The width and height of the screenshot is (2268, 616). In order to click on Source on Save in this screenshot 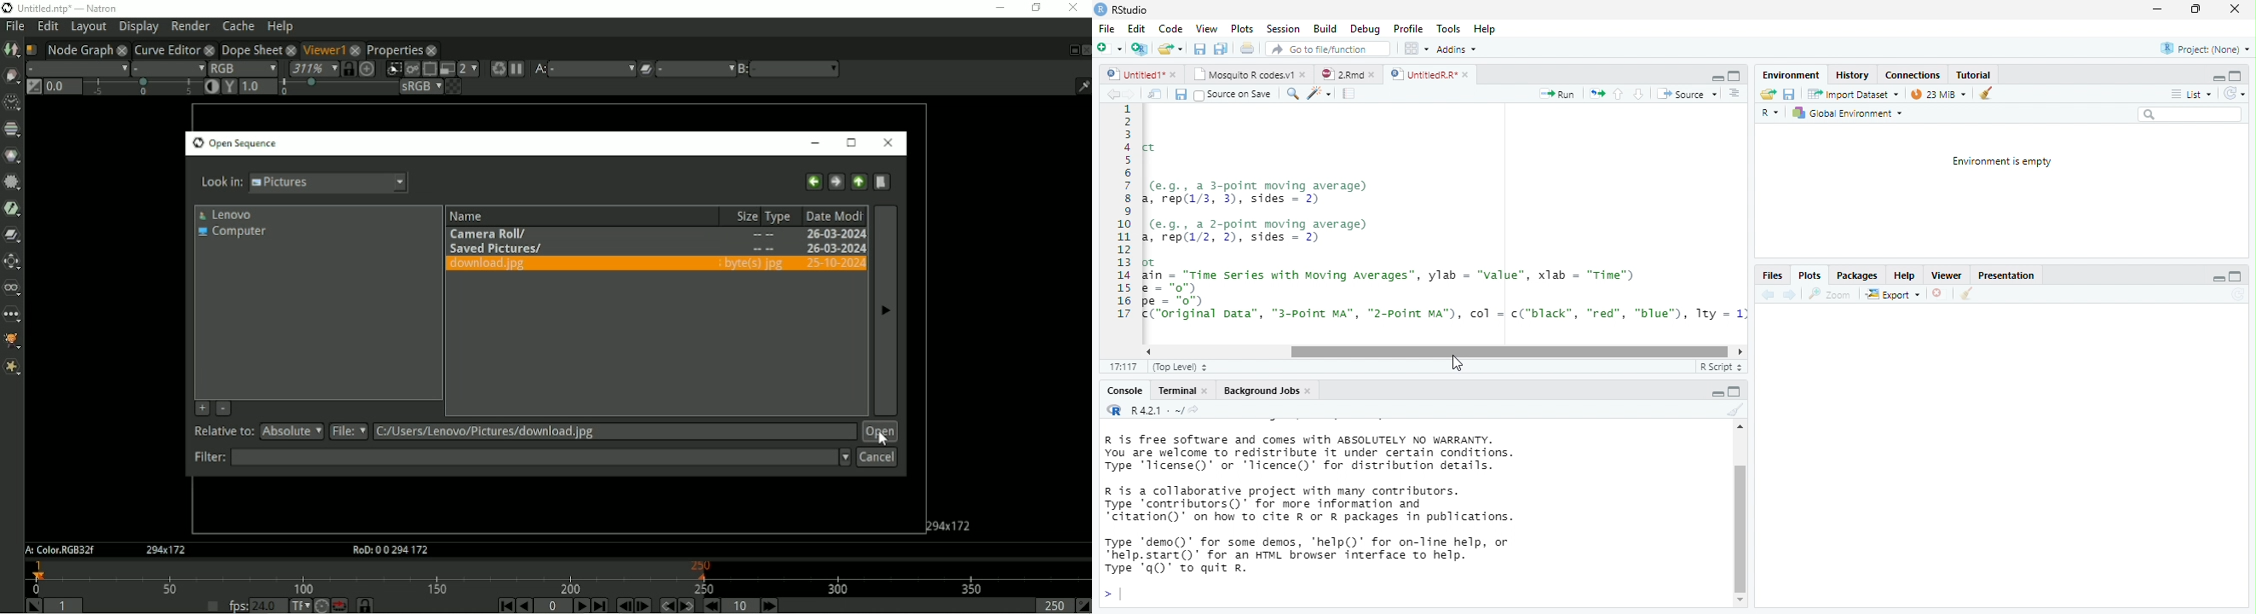, I will do `click(1232, 95)`.